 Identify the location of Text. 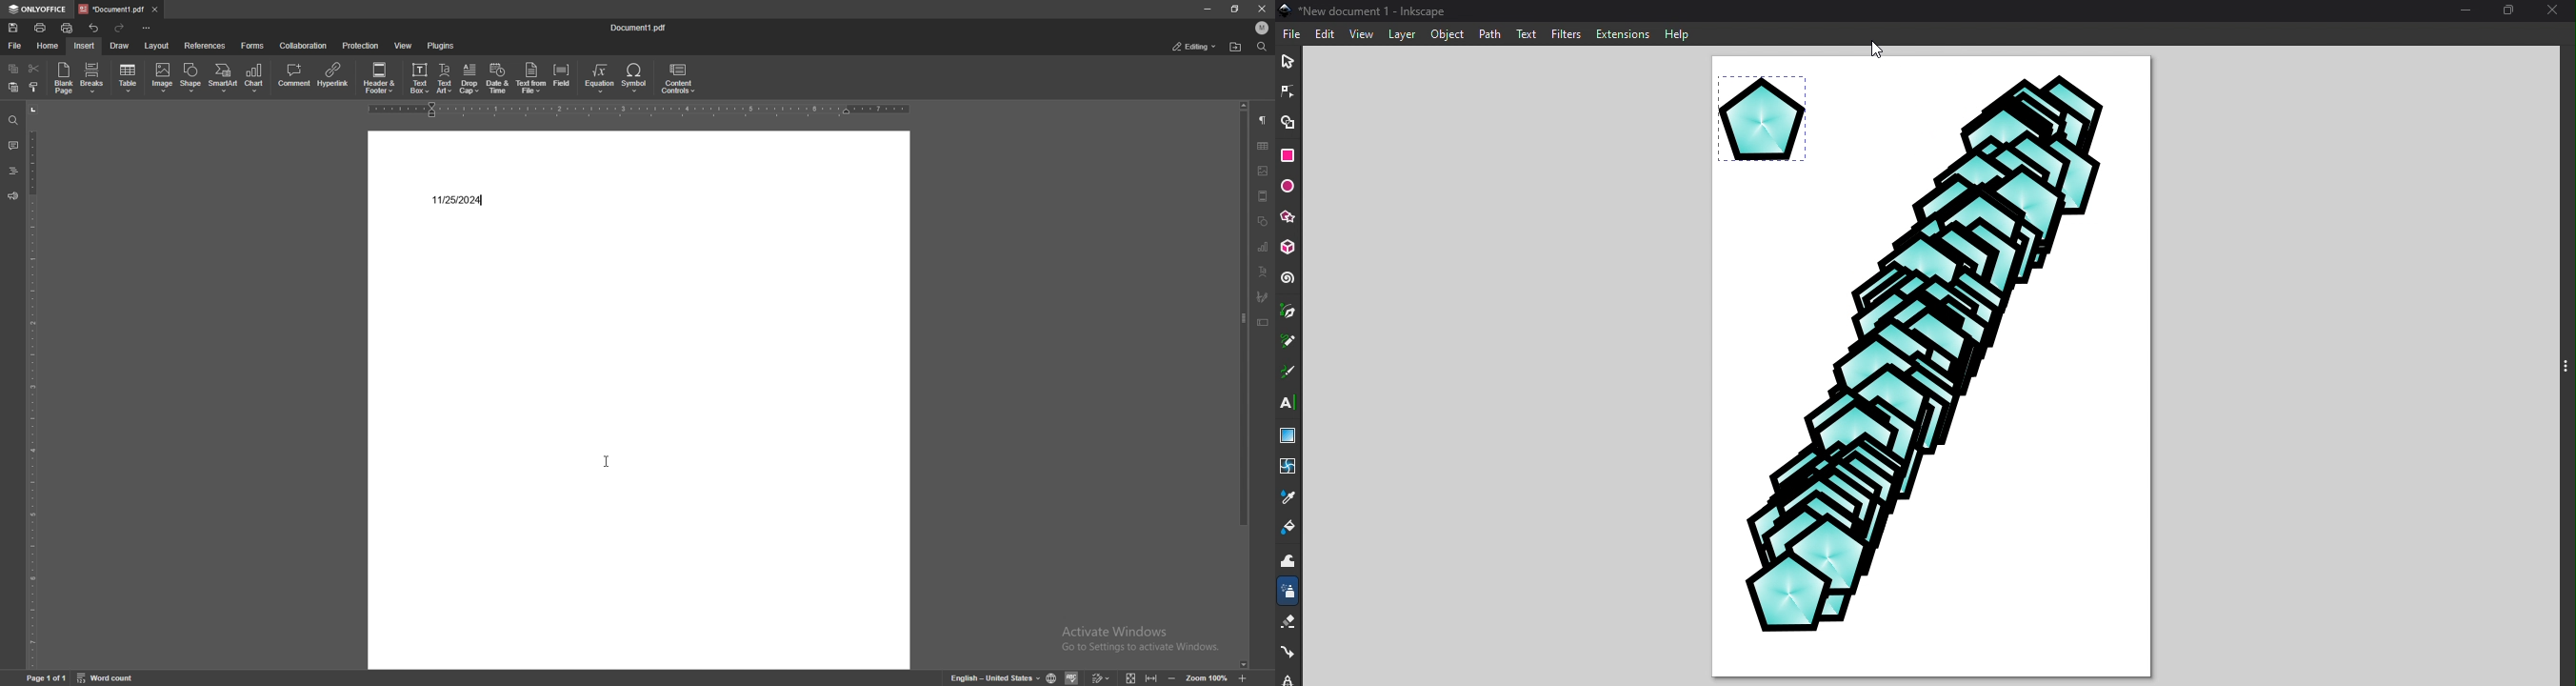
(1528, 32).